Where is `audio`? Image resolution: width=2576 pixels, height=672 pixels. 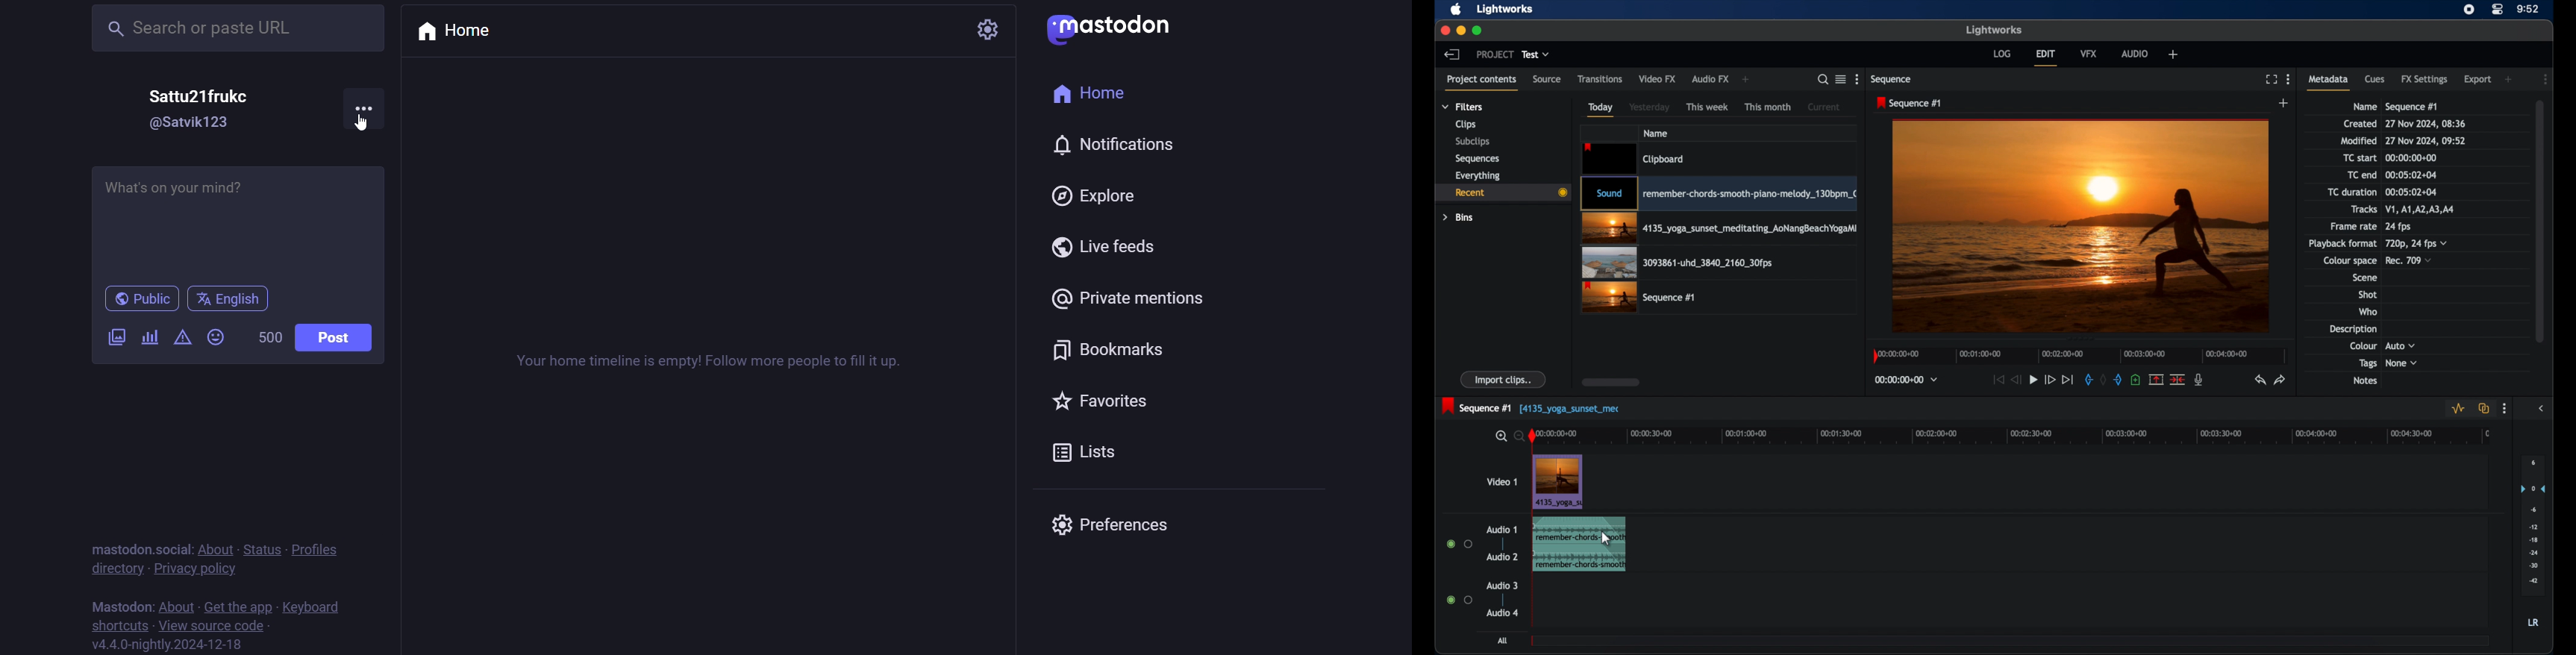 audio is located at coordinates (2136, 53).